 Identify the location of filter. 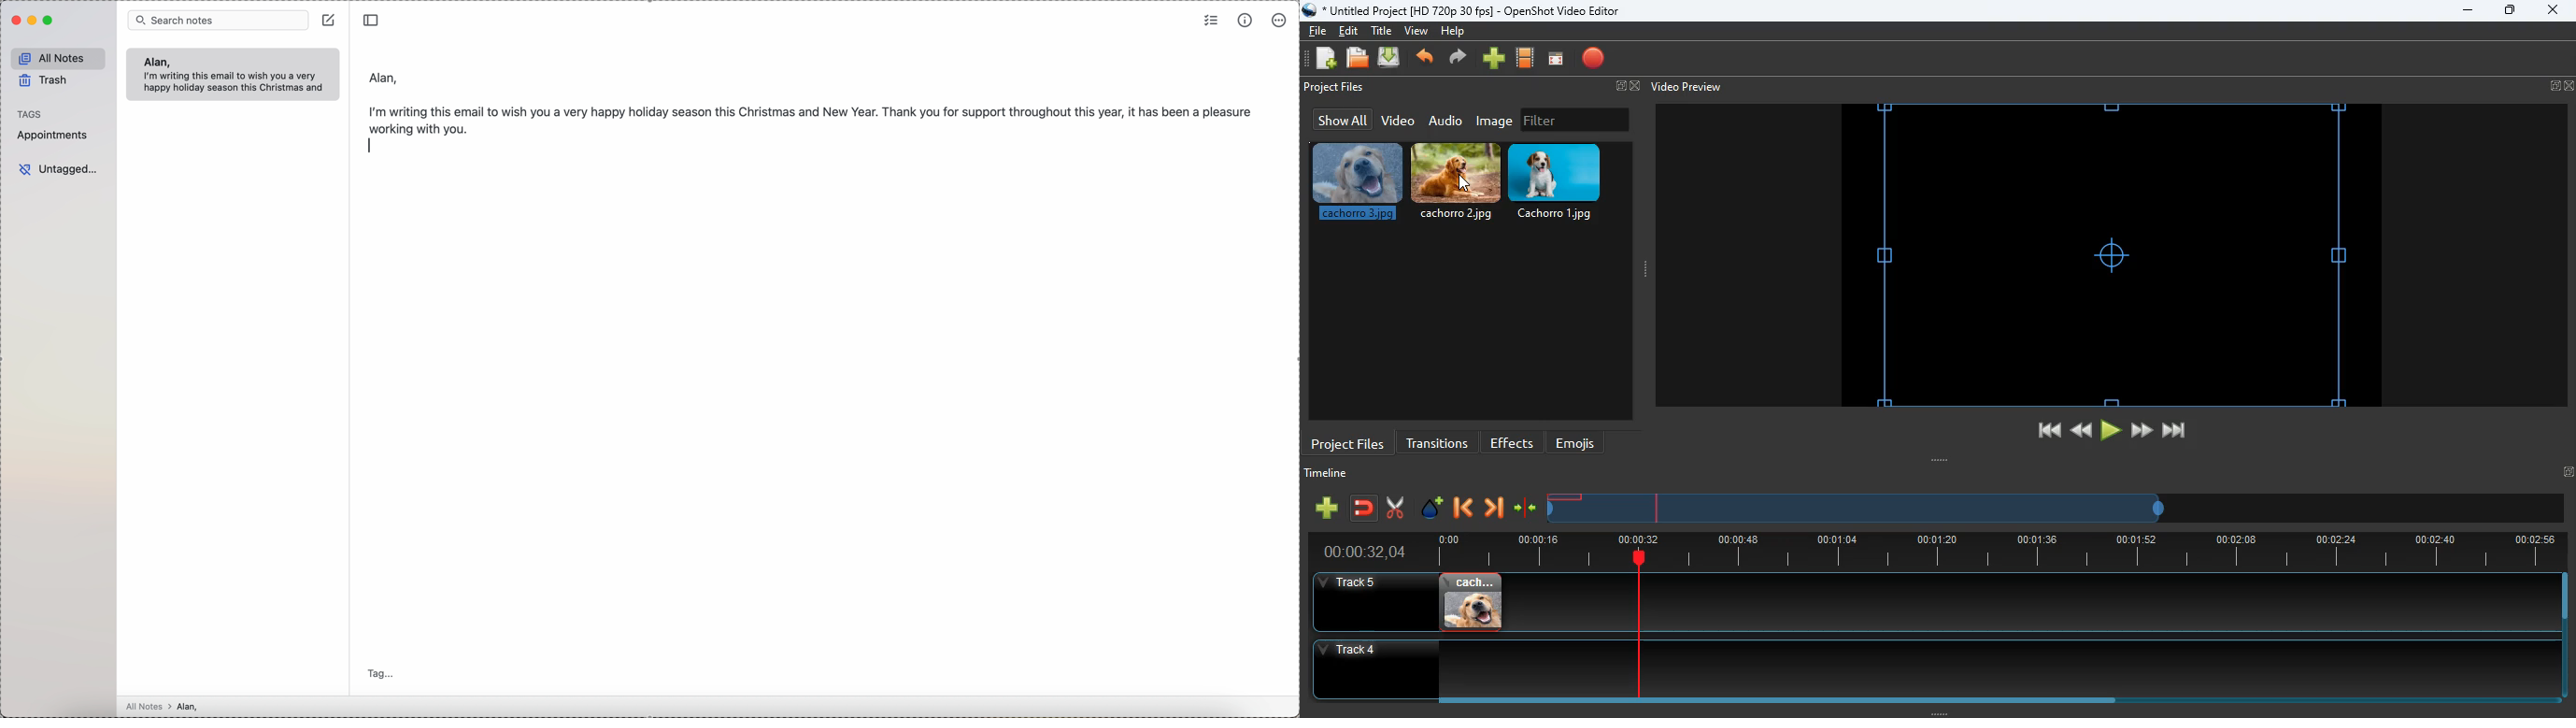
(1575, 120).